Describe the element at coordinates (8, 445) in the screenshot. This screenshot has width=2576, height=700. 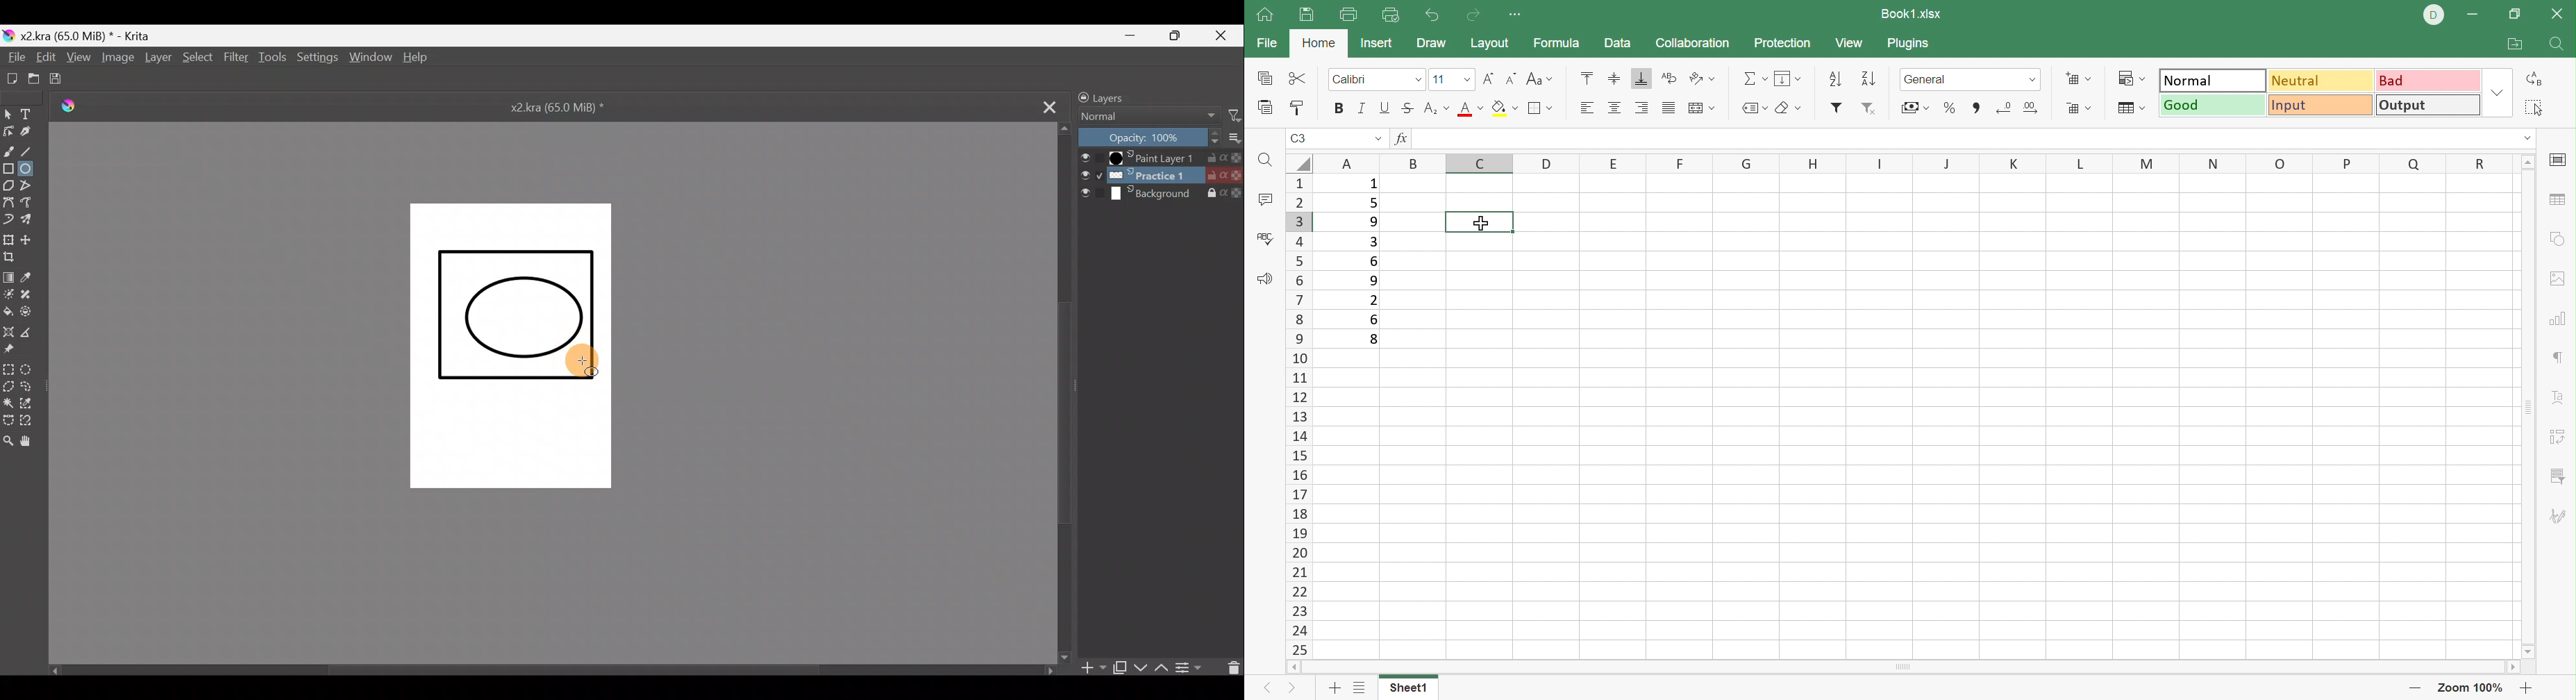
I see `Zoom tool` at that location.